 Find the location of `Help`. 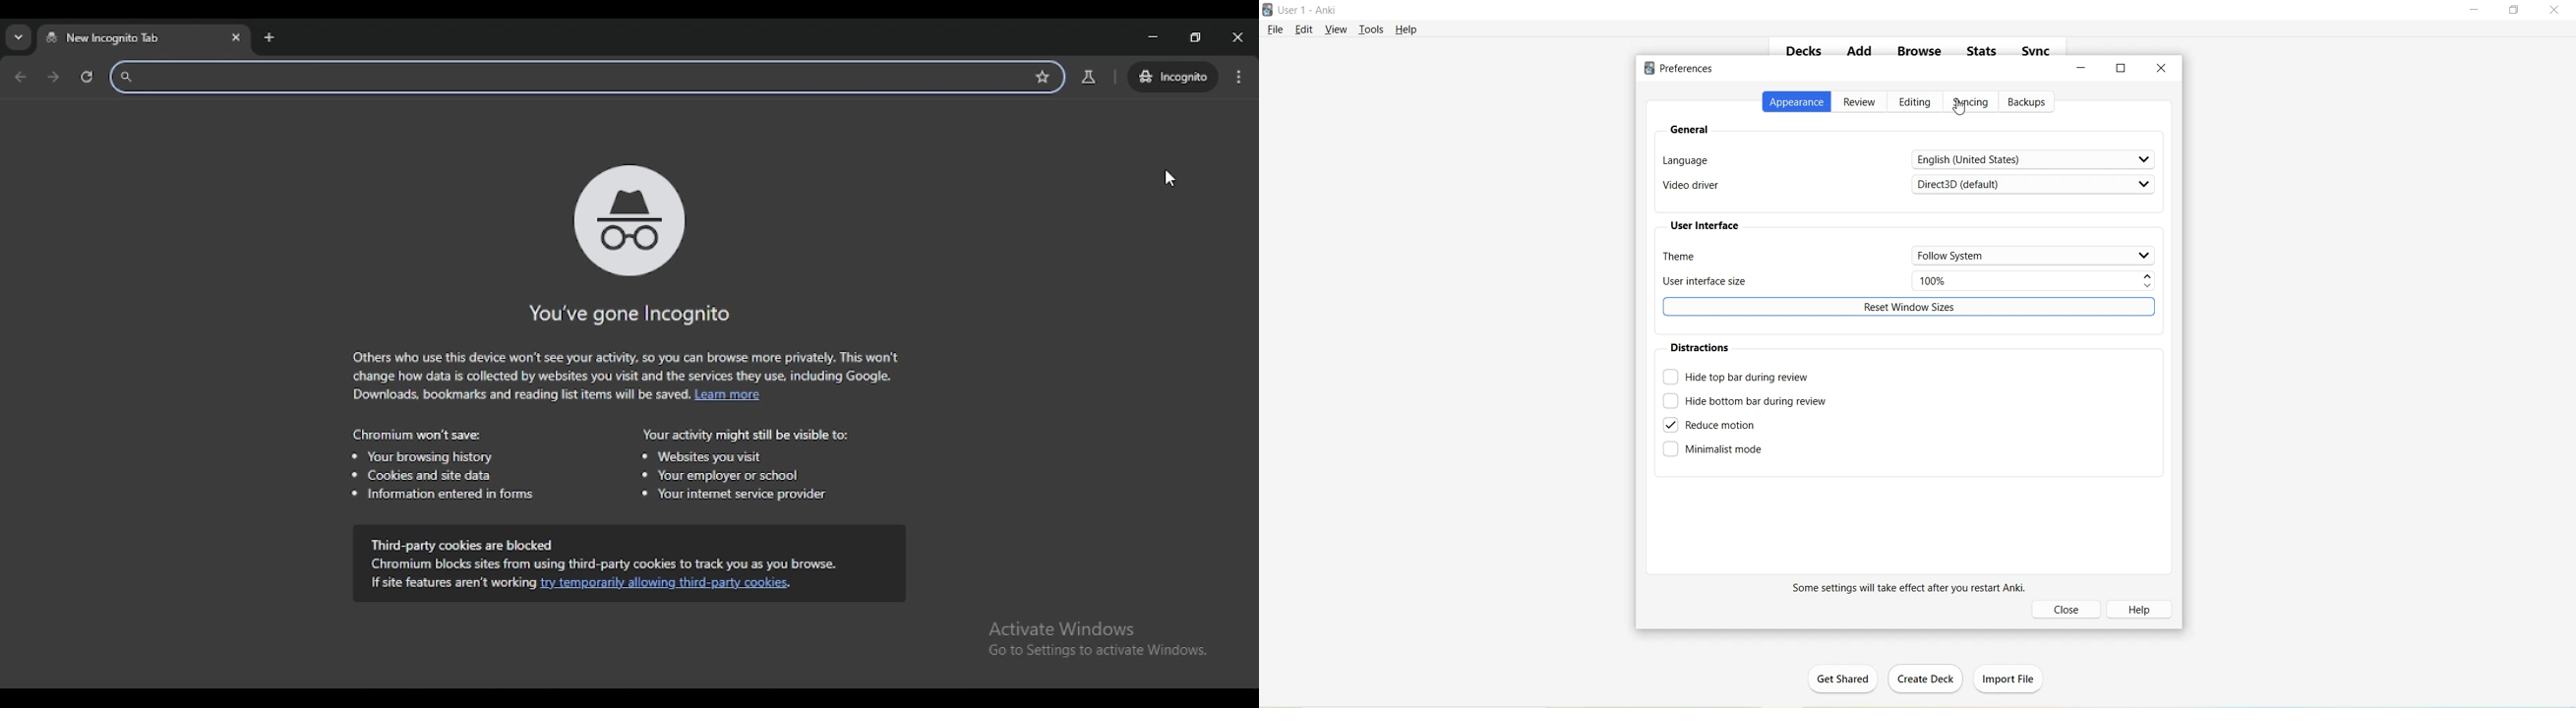

Help is located at coordinates (1407, 30).